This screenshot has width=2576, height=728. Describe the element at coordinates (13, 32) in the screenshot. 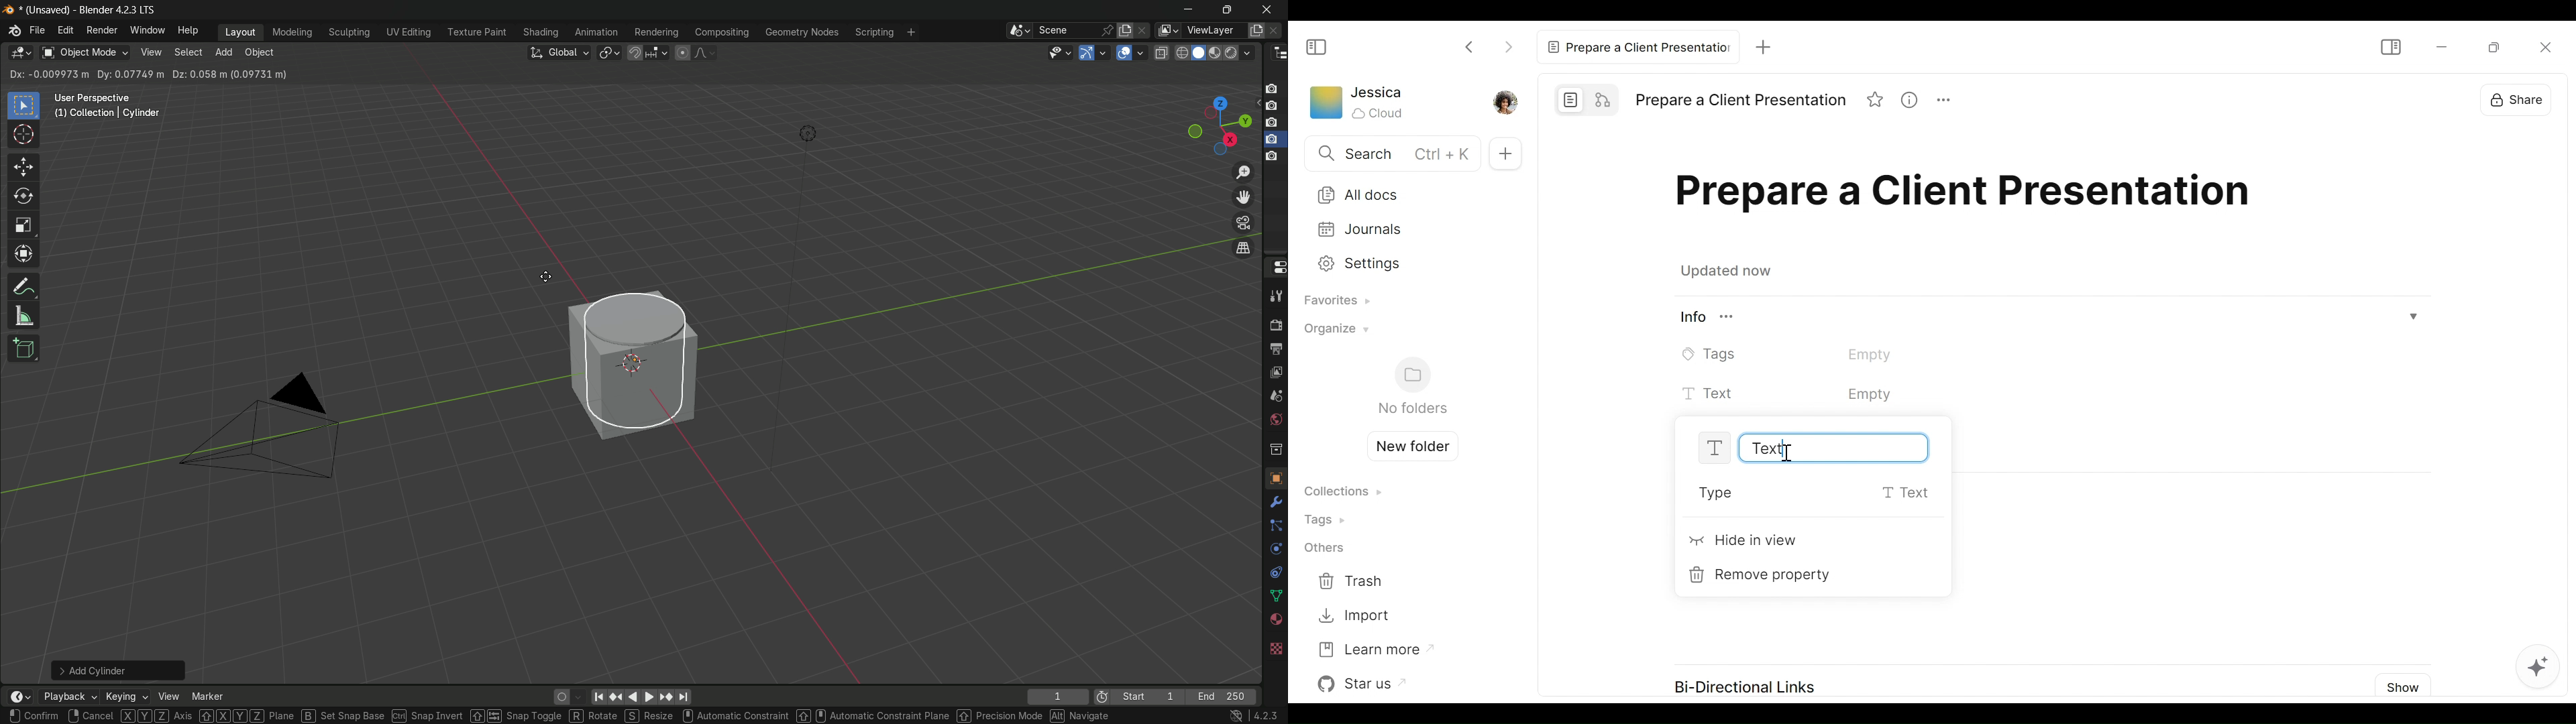

I see `blender logo` at that location.